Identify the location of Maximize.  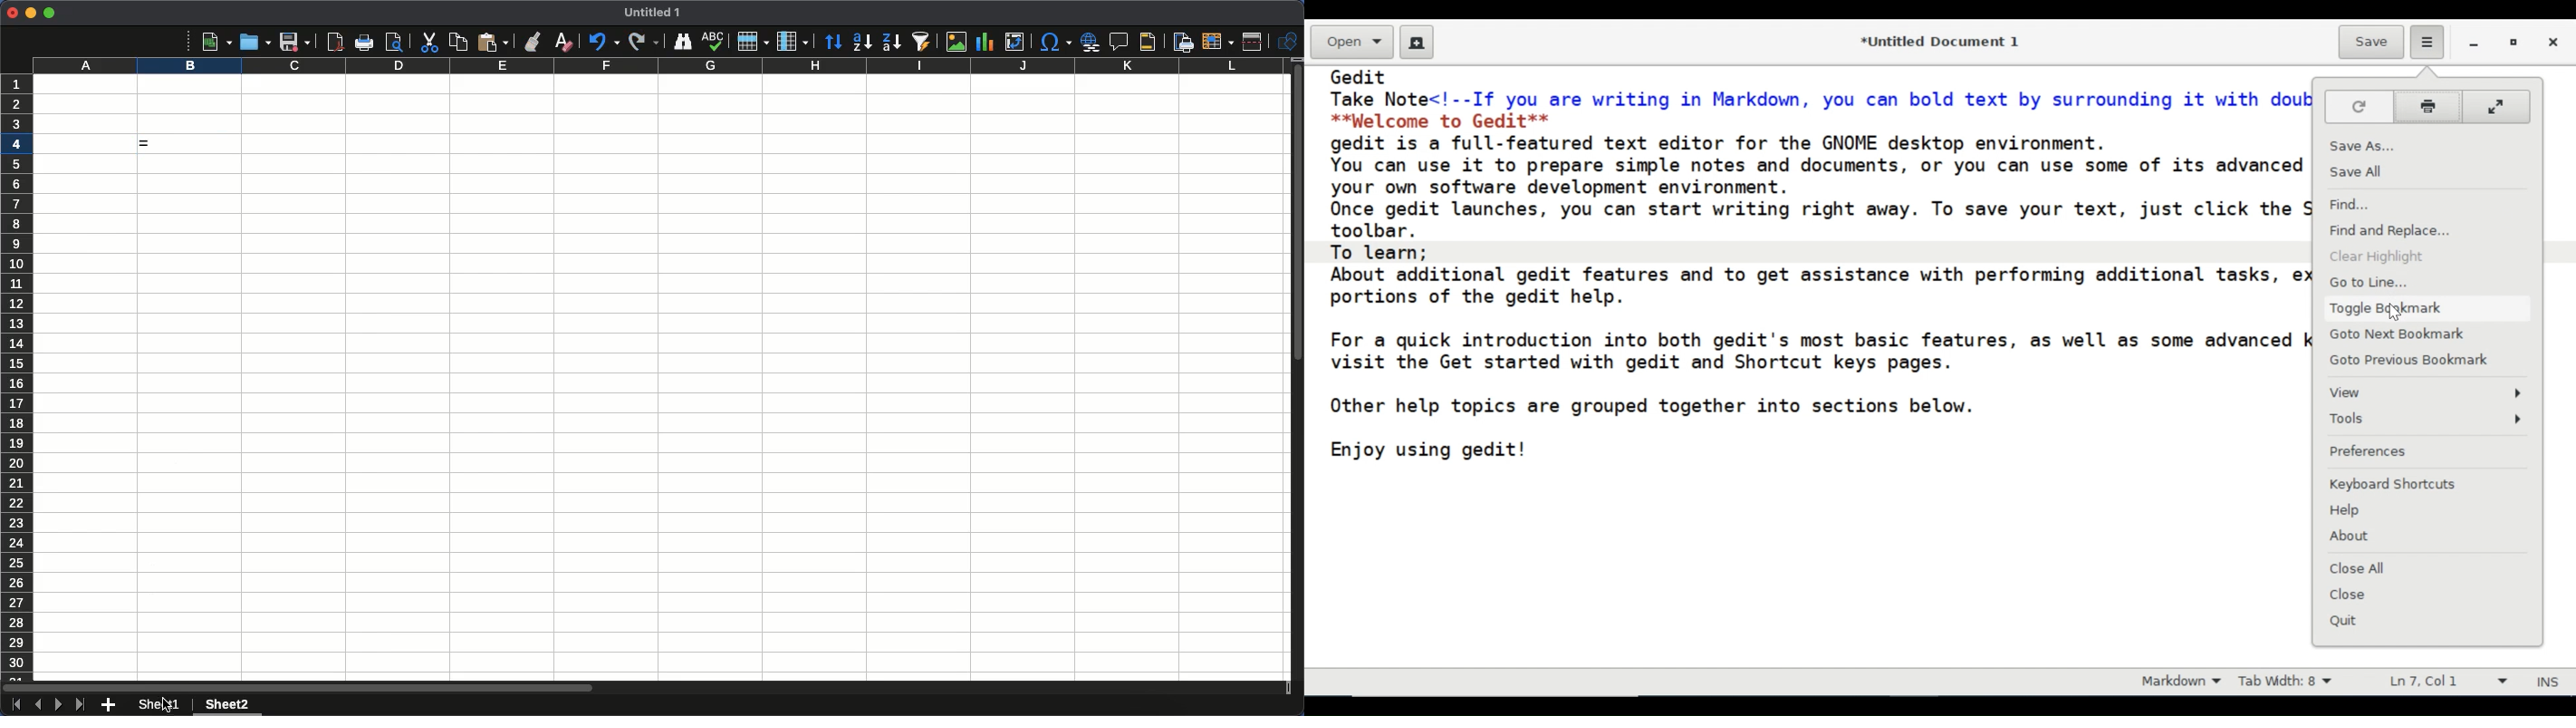
(49, 13).